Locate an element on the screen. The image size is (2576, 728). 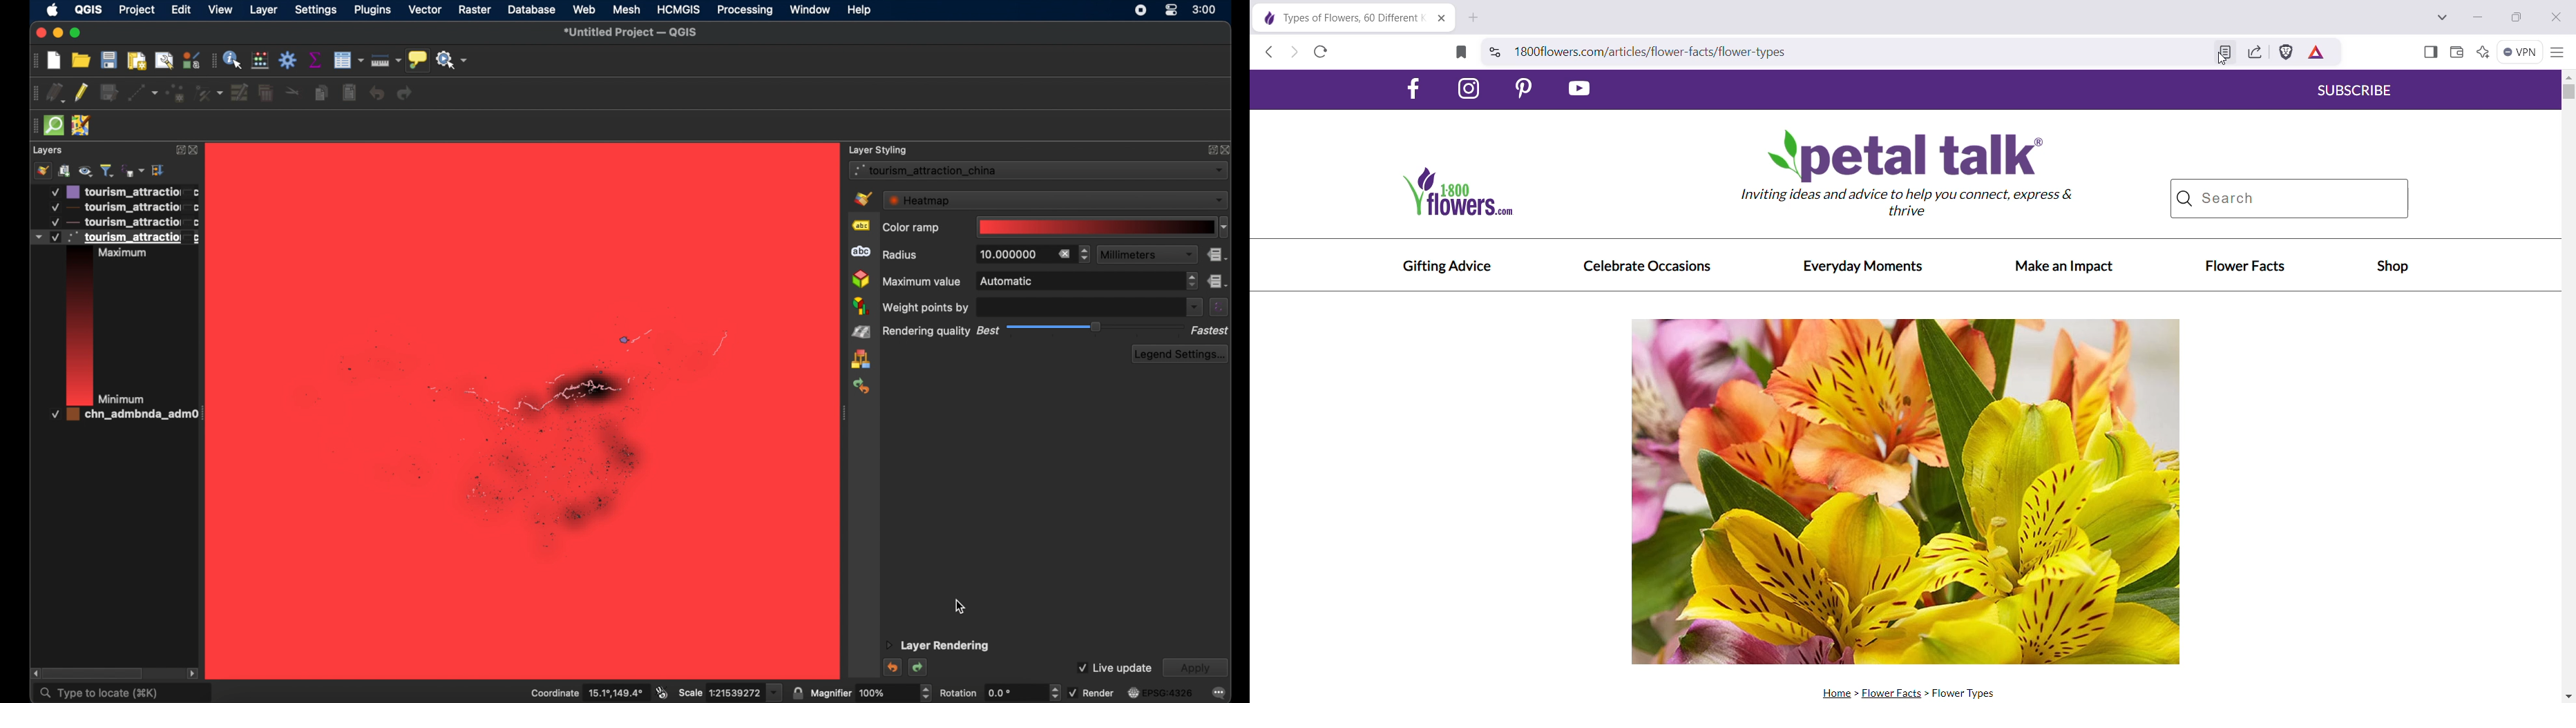
messages is located at coordinates (1220, 693).